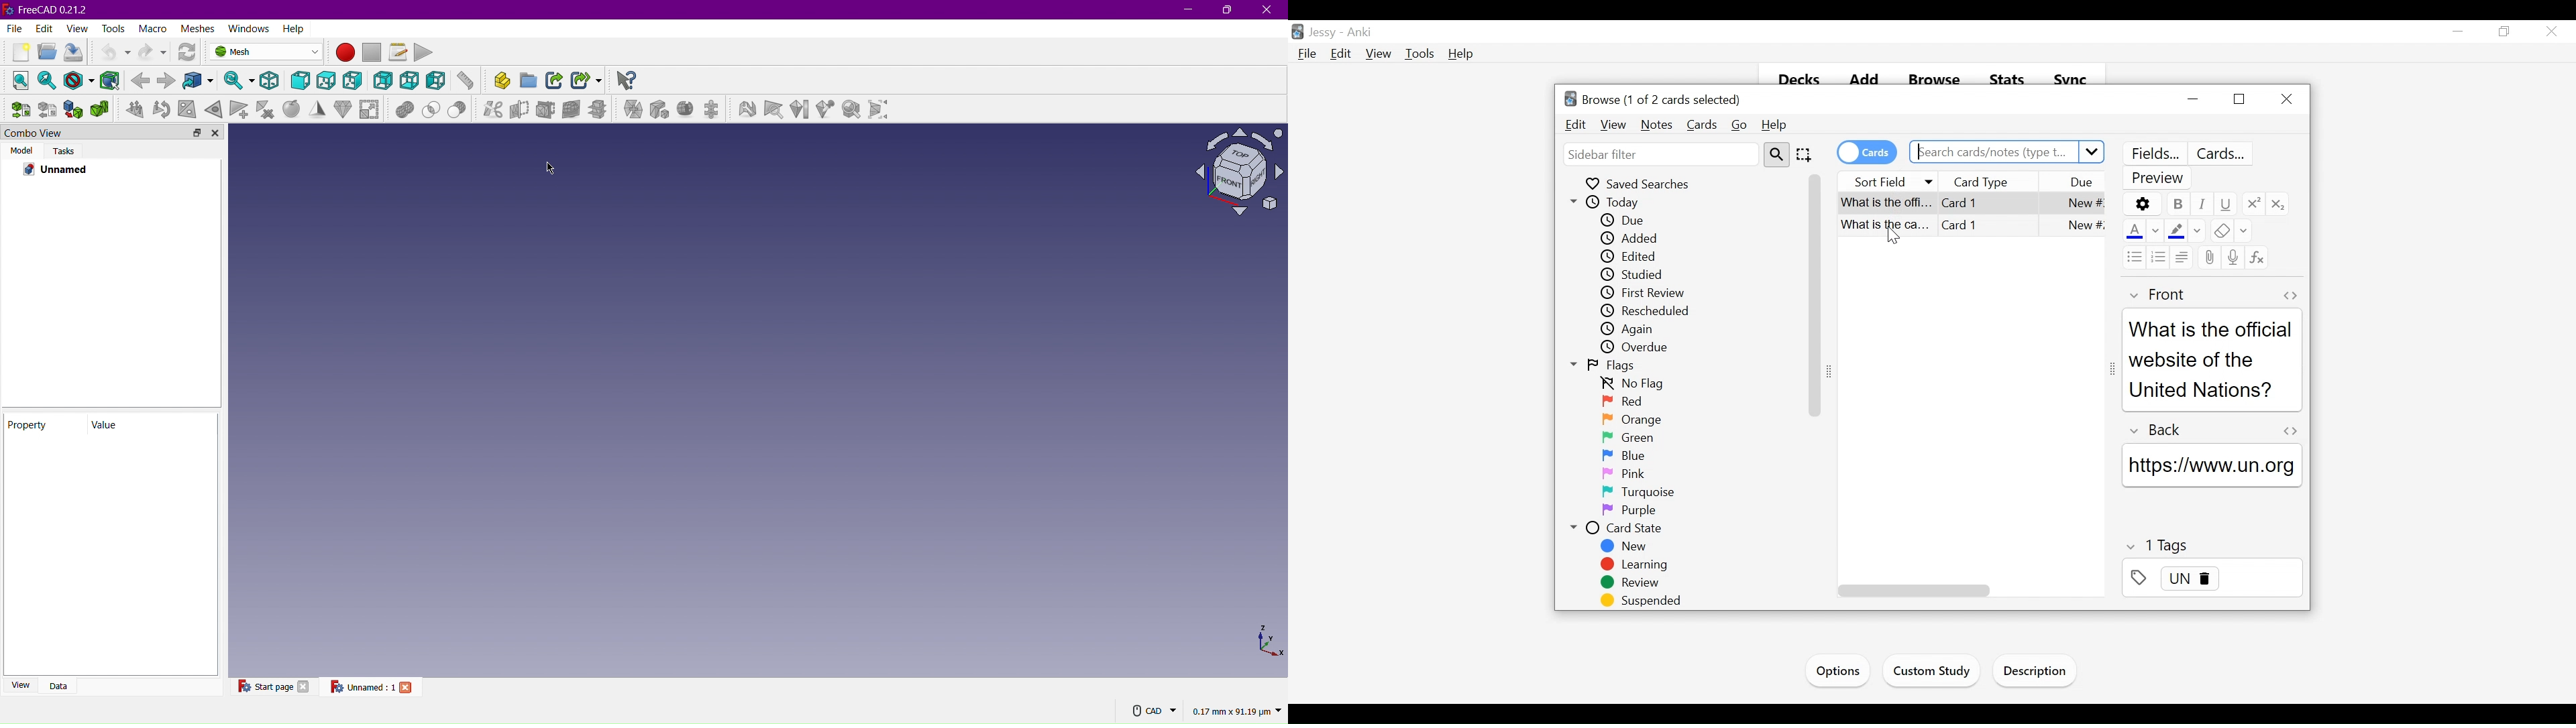 The image size is (2576, 728). I want to click on Toggle HTML Editor, so click(2290, 295).